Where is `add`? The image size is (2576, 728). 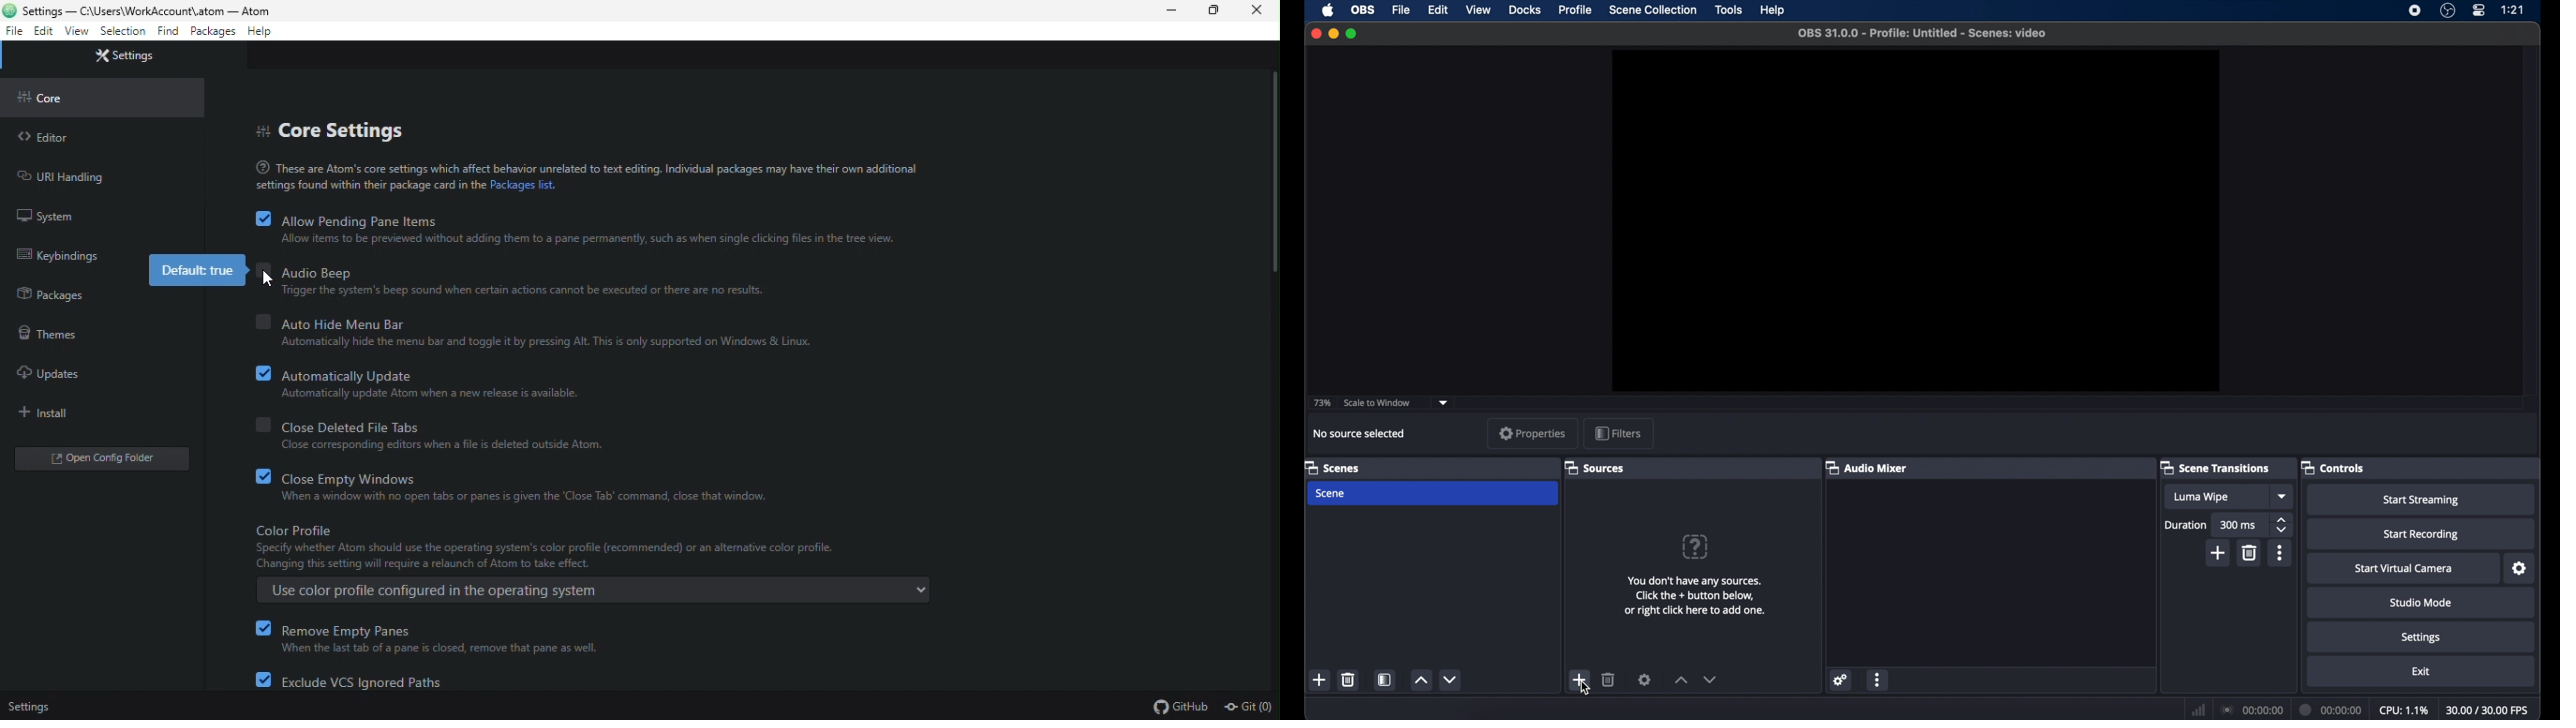 add is located at coordinates (1579, 679).